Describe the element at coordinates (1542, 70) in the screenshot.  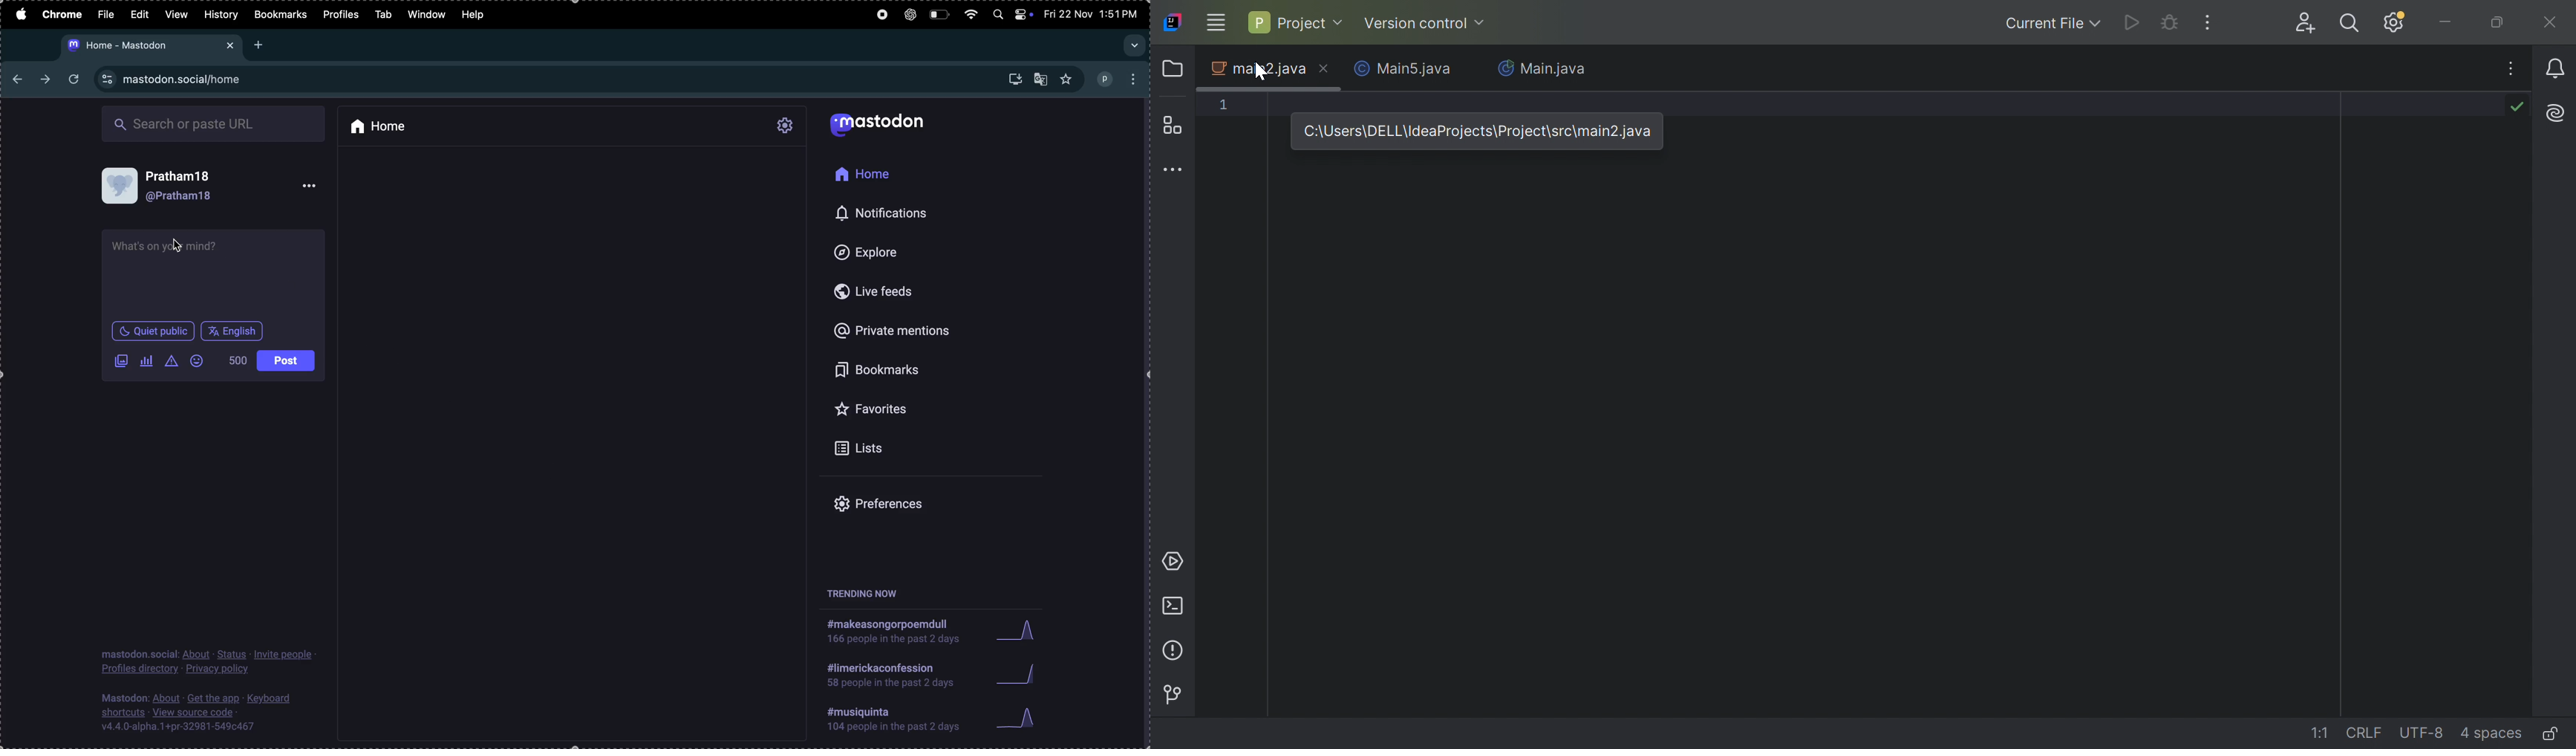
I see `Main.java` at that location.